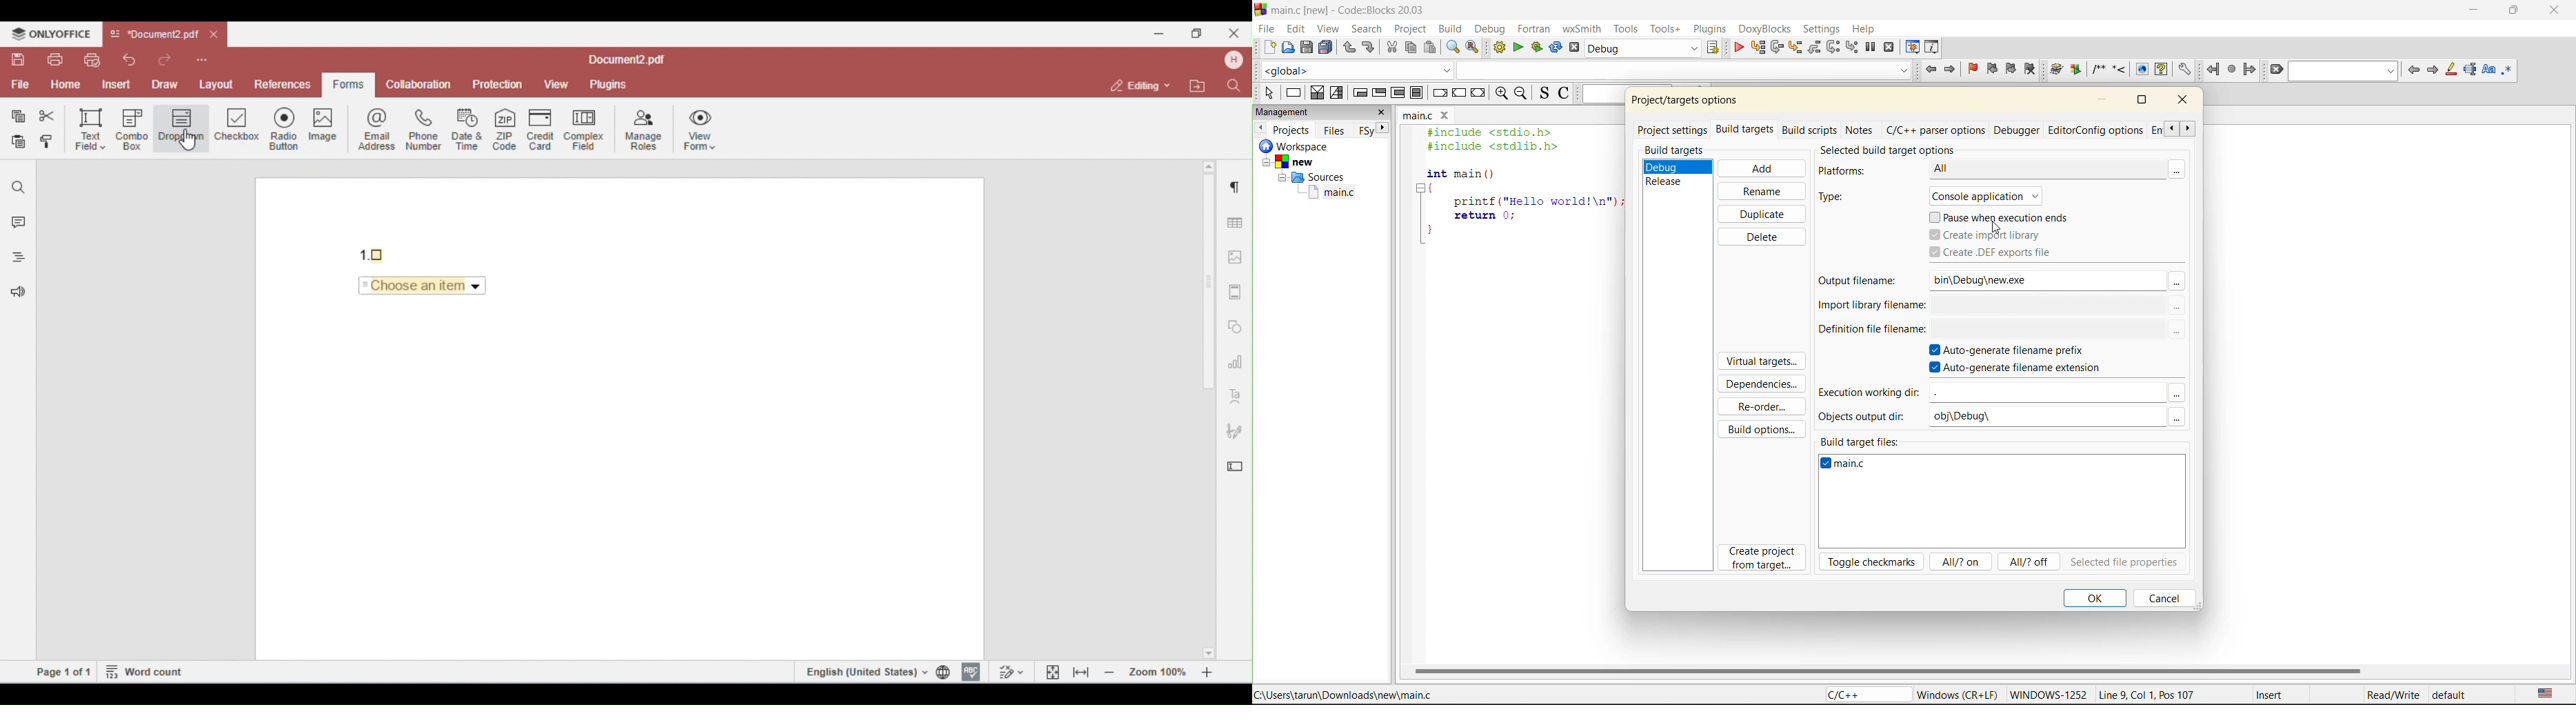 Image resolution: width=2576 pixels, height=728 pixels. What do you see at coordinates (2161, 68) in the screenshot?
I see `View generated HTML Help documentation` at bounding box center [2161, 68].